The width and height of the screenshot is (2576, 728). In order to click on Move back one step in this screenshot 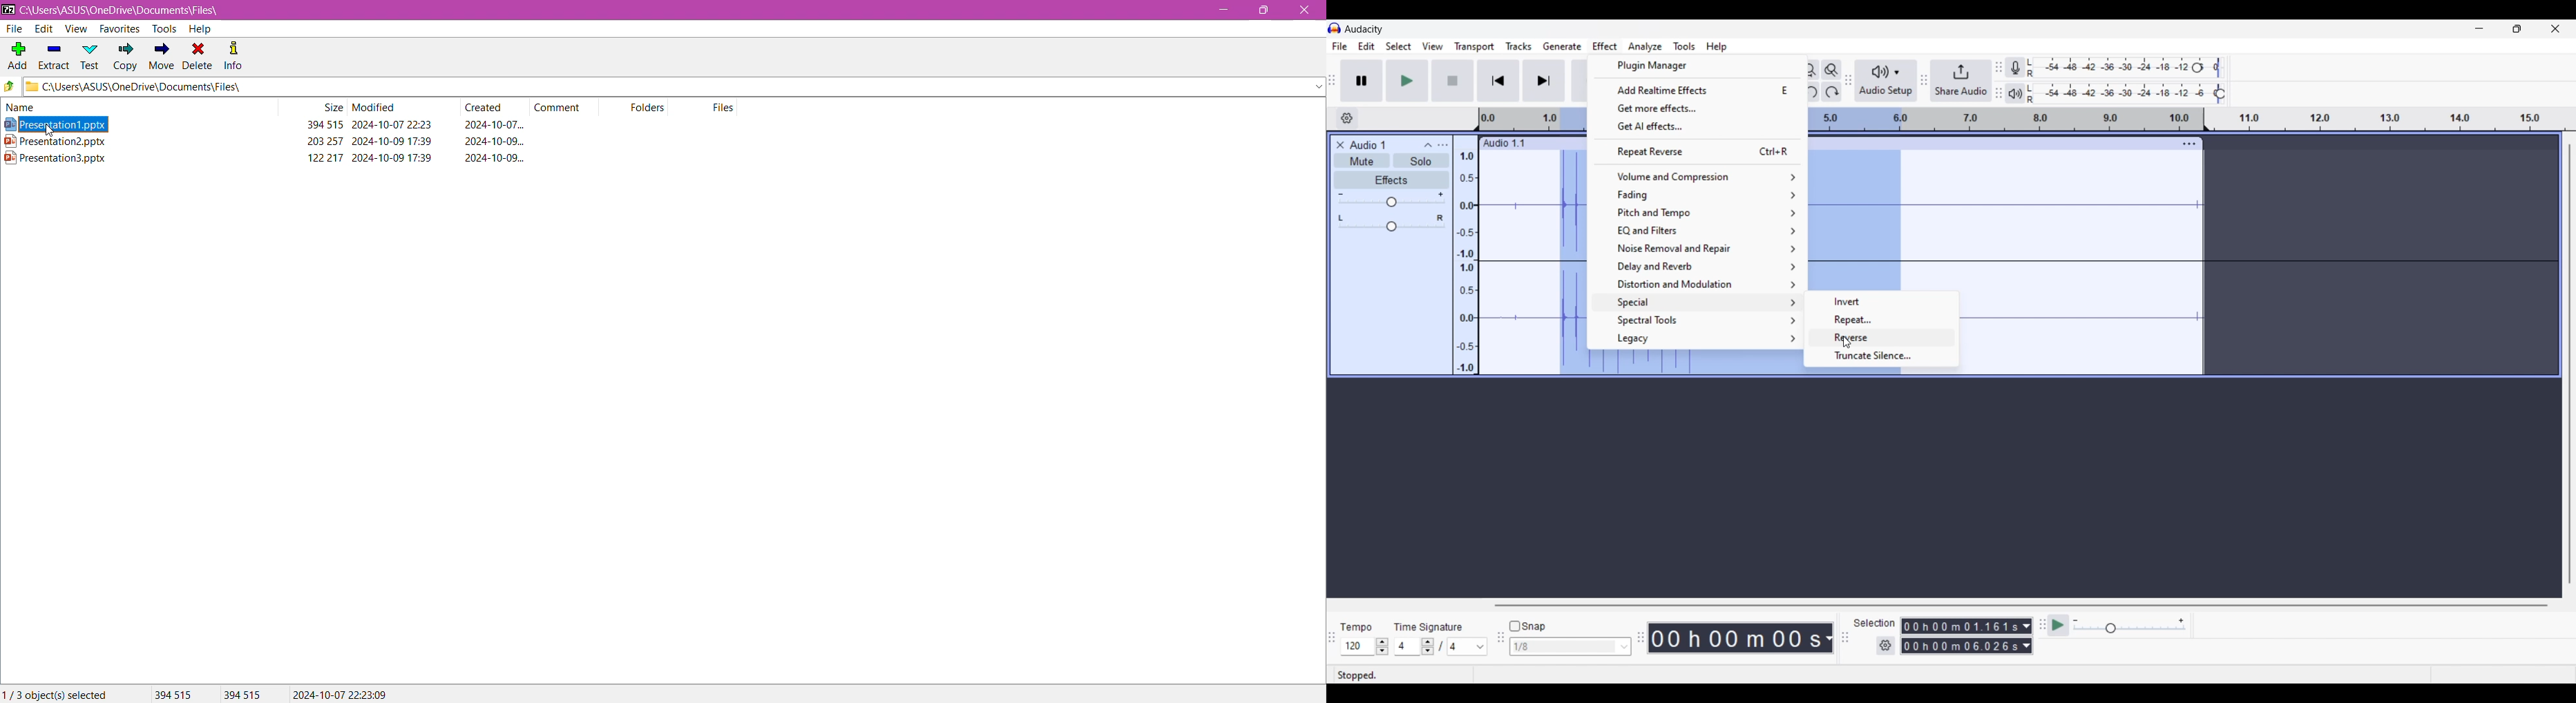, I will do `click(10, 88)`.